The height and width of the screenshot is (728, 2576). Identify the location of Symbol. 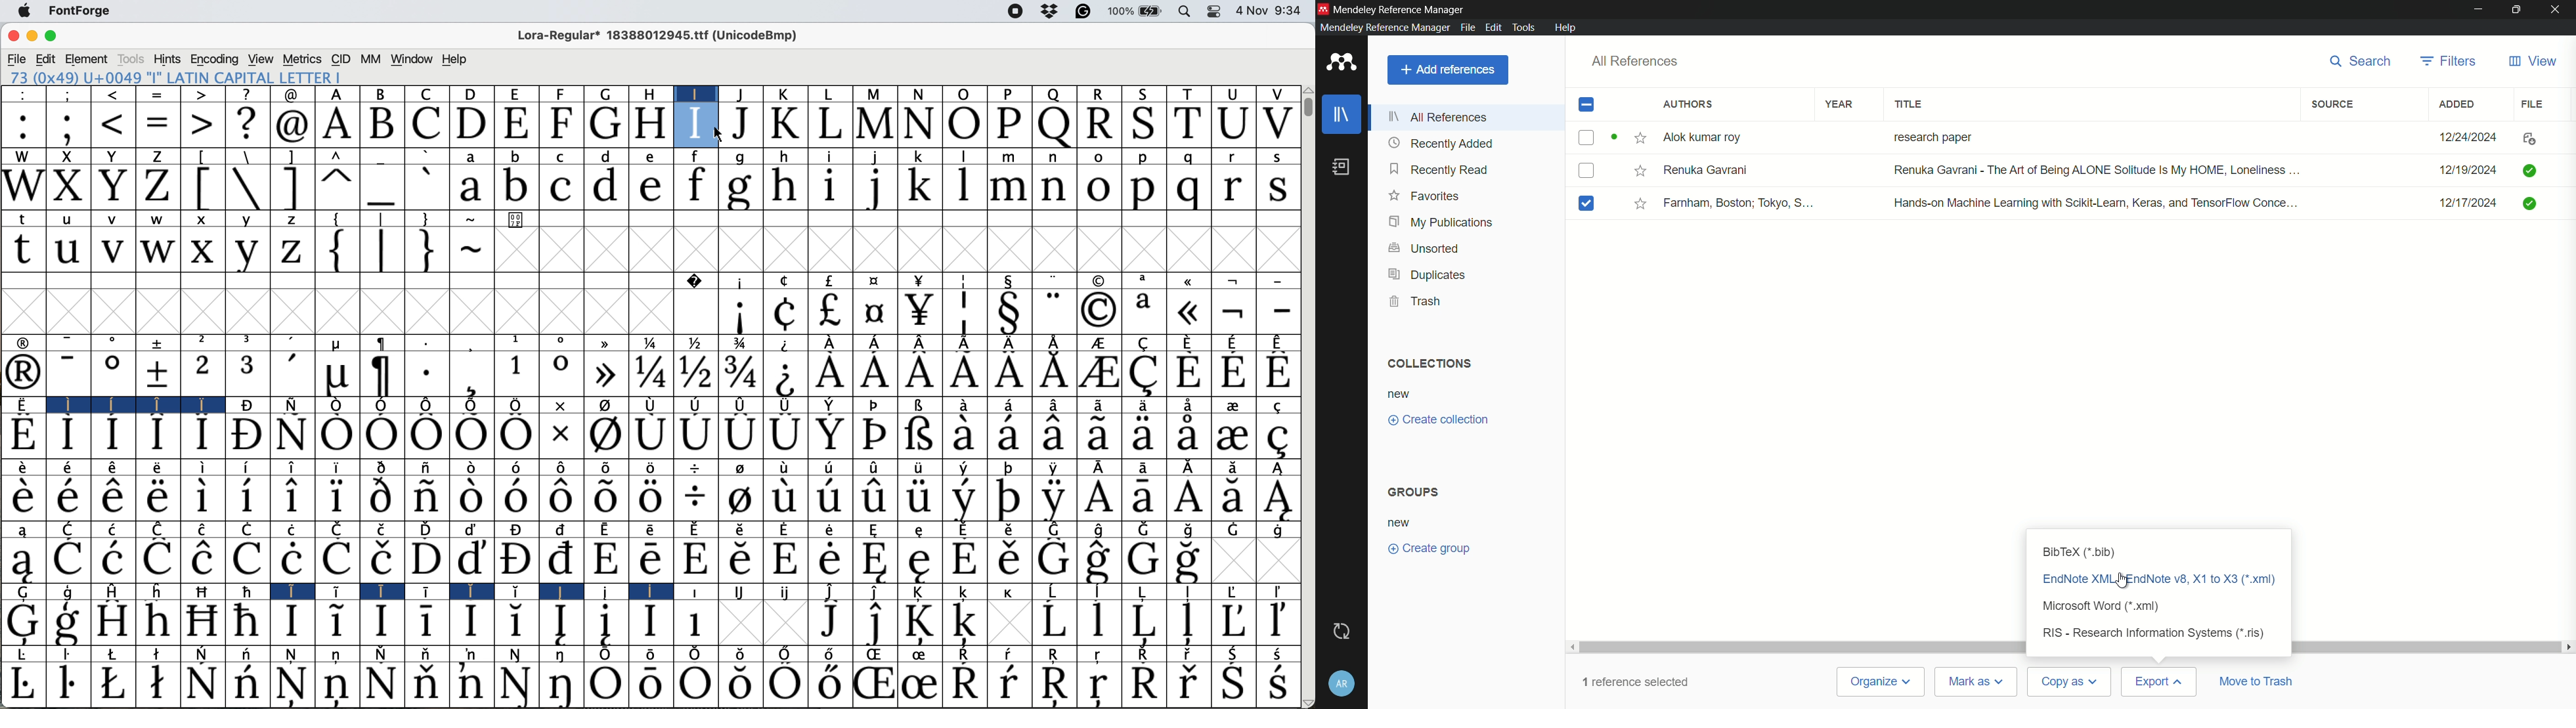
(517, 220).